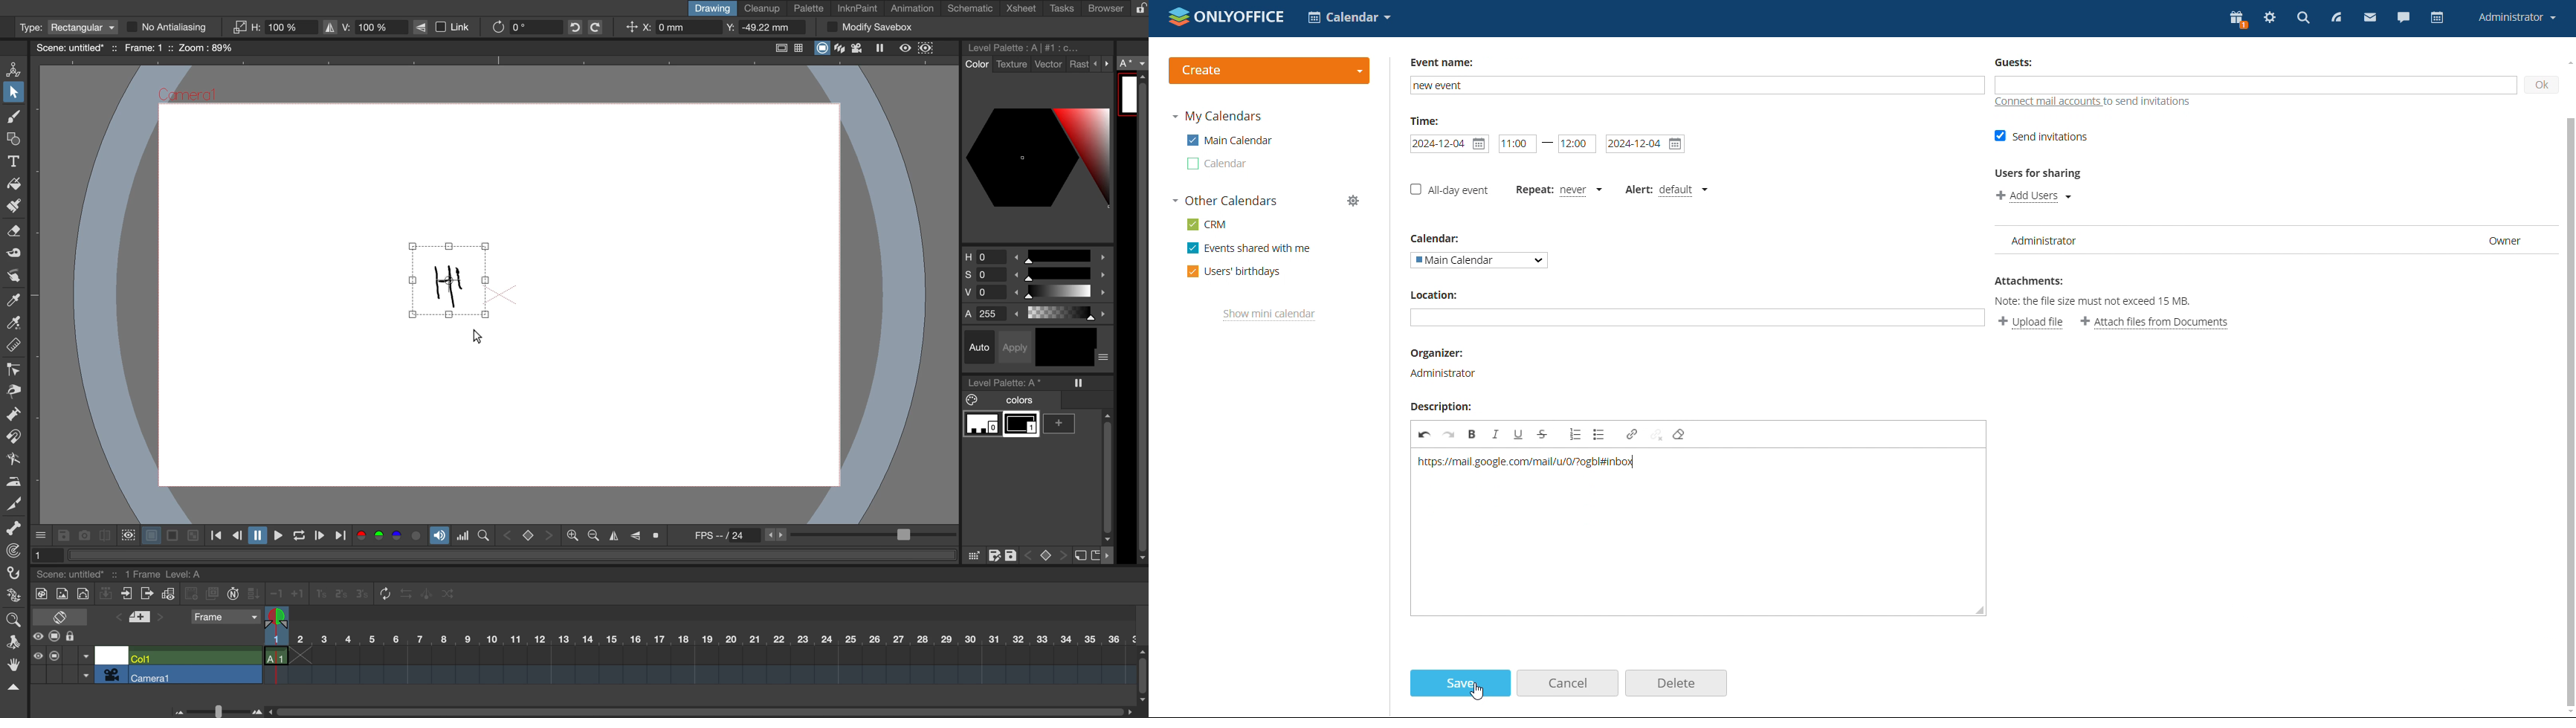  What do you see at coordinates (1601, 435) in the screenshot?
I see `insert/remove bulleted list` at bounding box center [1601, 435].